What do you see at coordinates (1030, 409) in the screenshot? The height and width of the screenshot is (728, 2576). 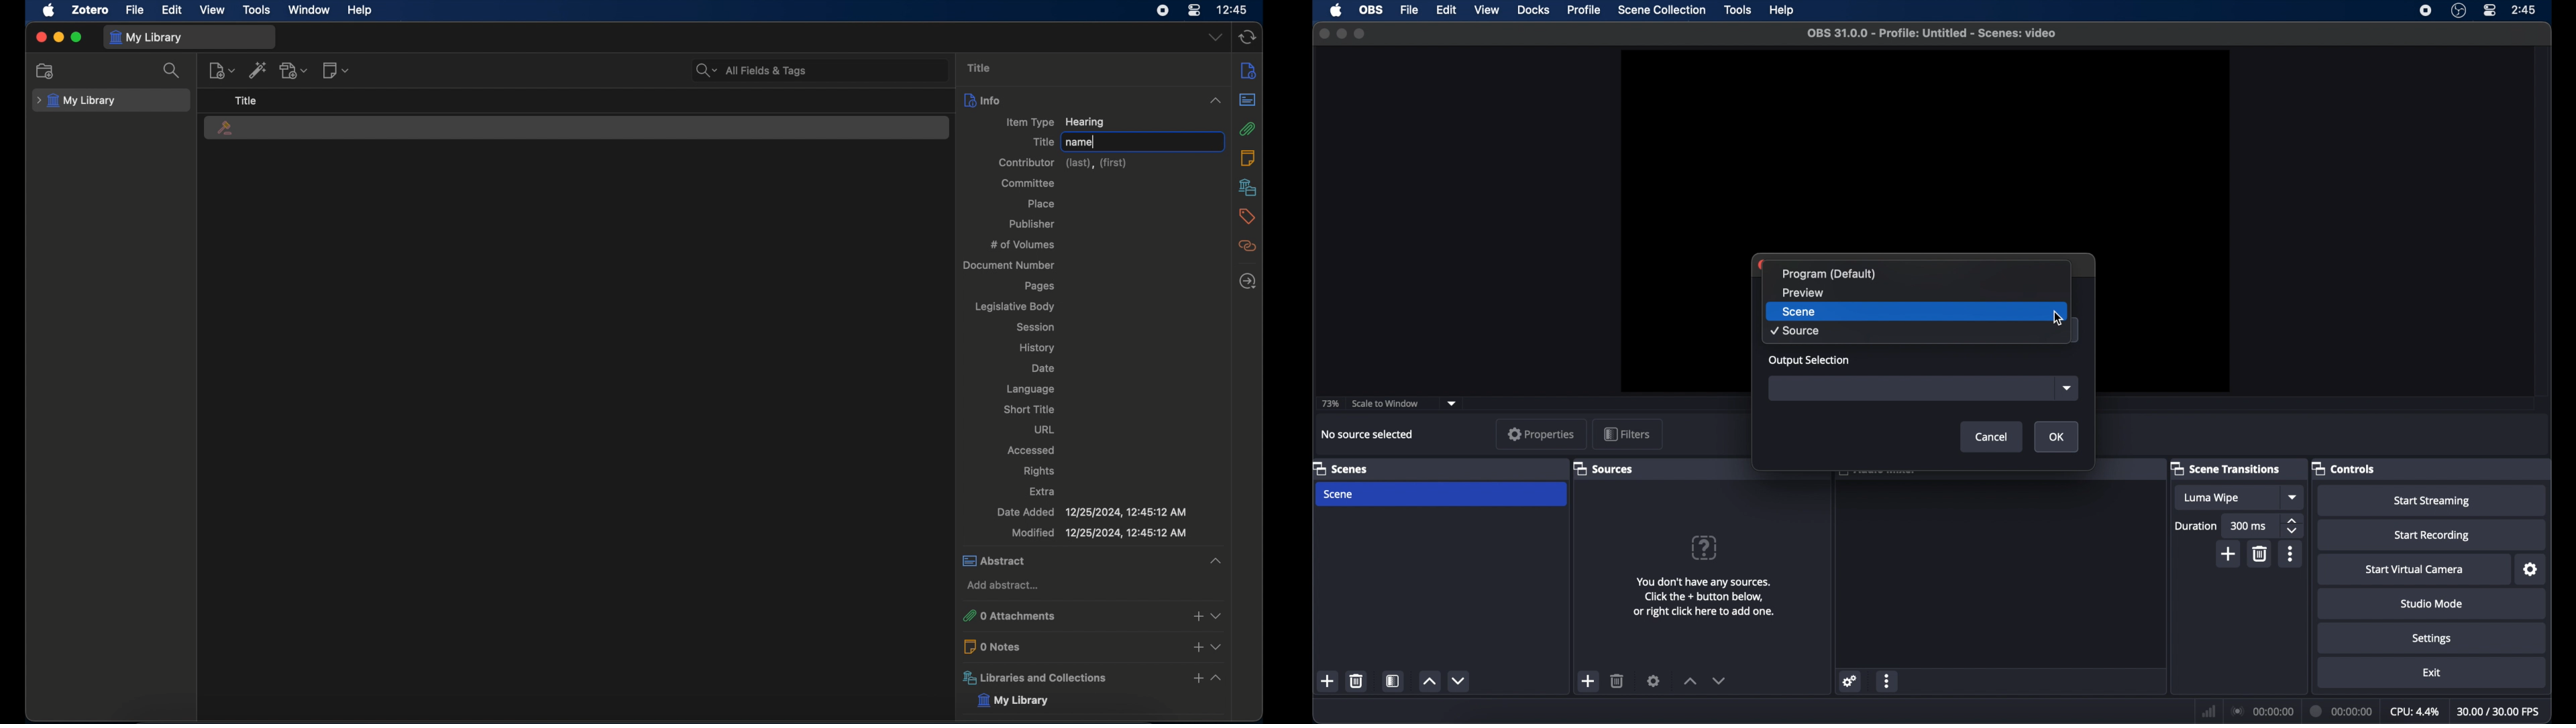 I see `short title` at bounding box center [1030, 409].